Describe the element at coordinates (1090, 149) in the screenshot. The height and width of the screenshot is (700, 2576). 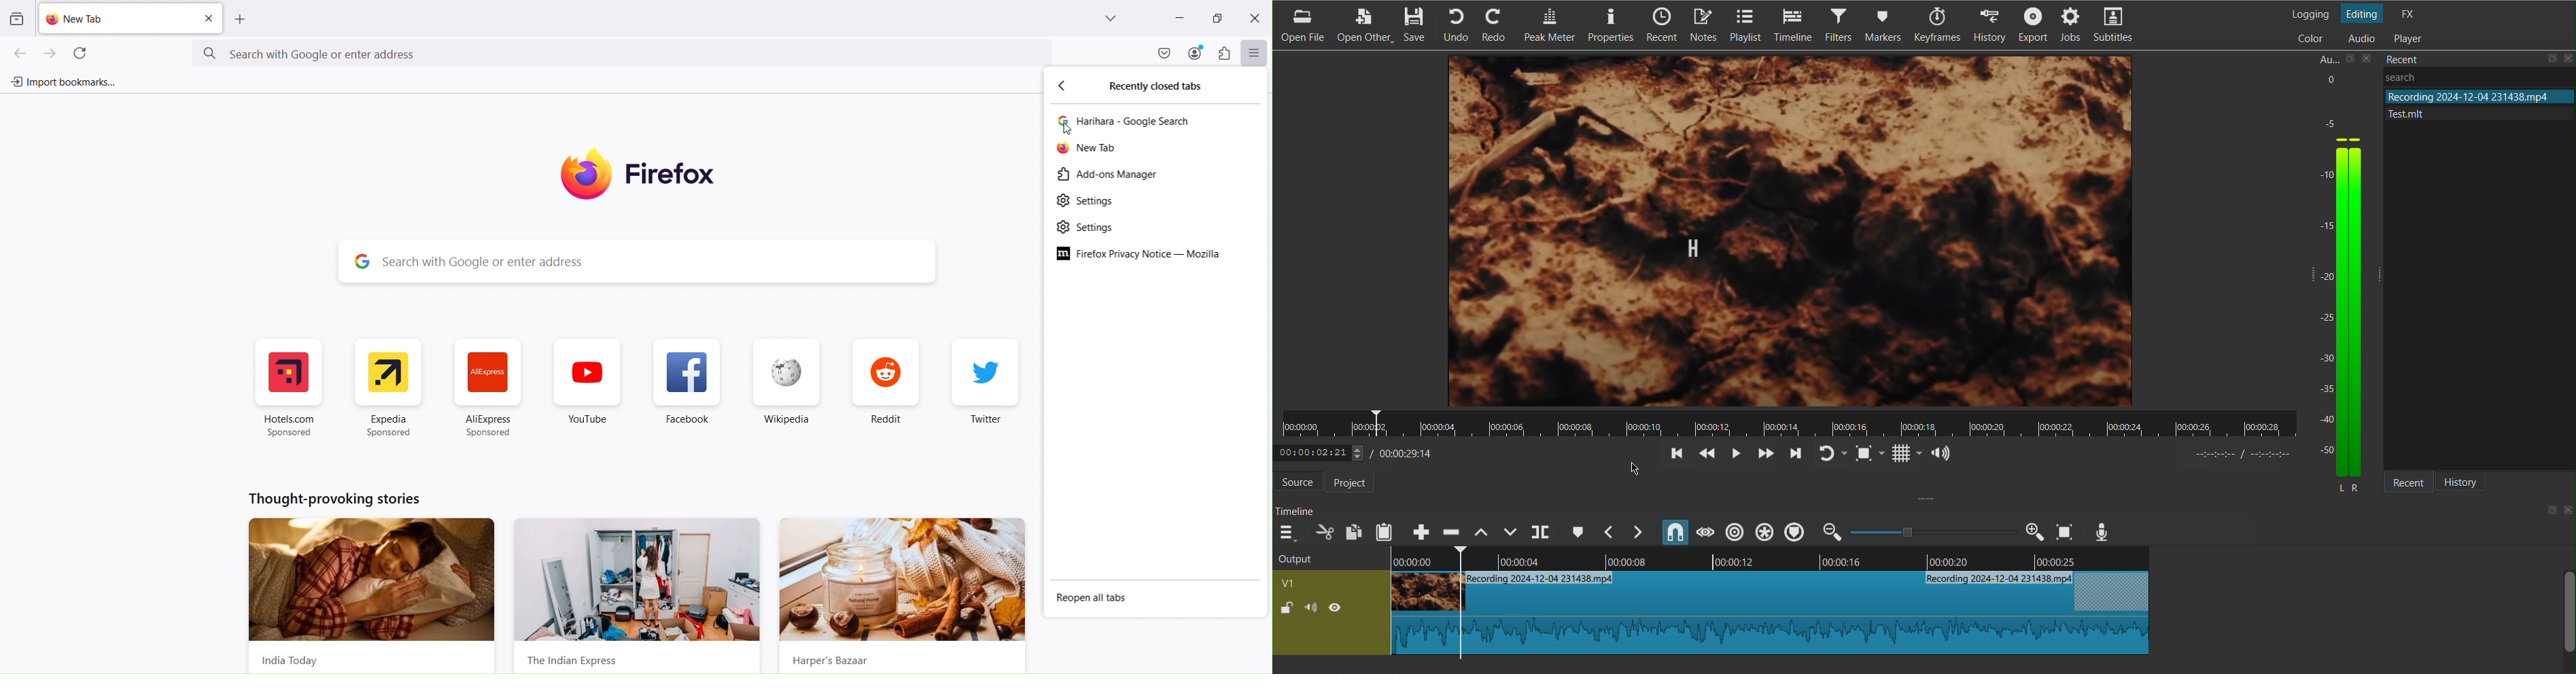
I see `New tab` at that location.